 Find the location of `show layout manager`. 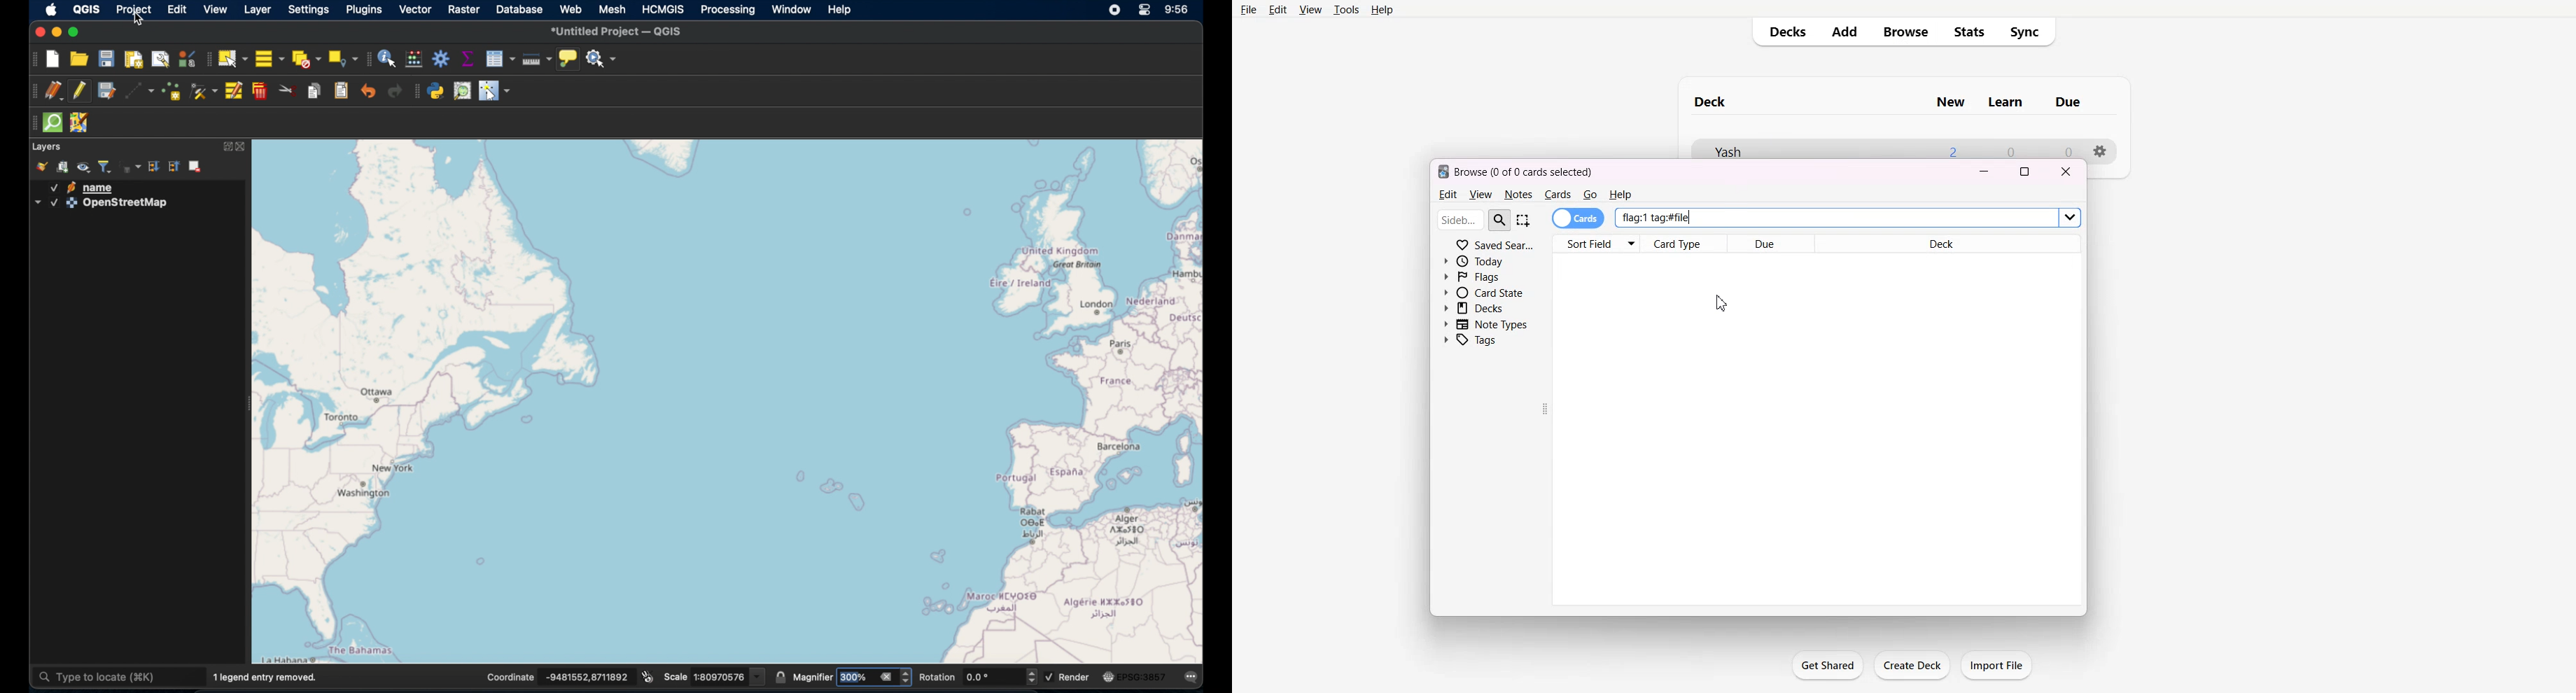

show layout manager is located at coordinates (161, 58).